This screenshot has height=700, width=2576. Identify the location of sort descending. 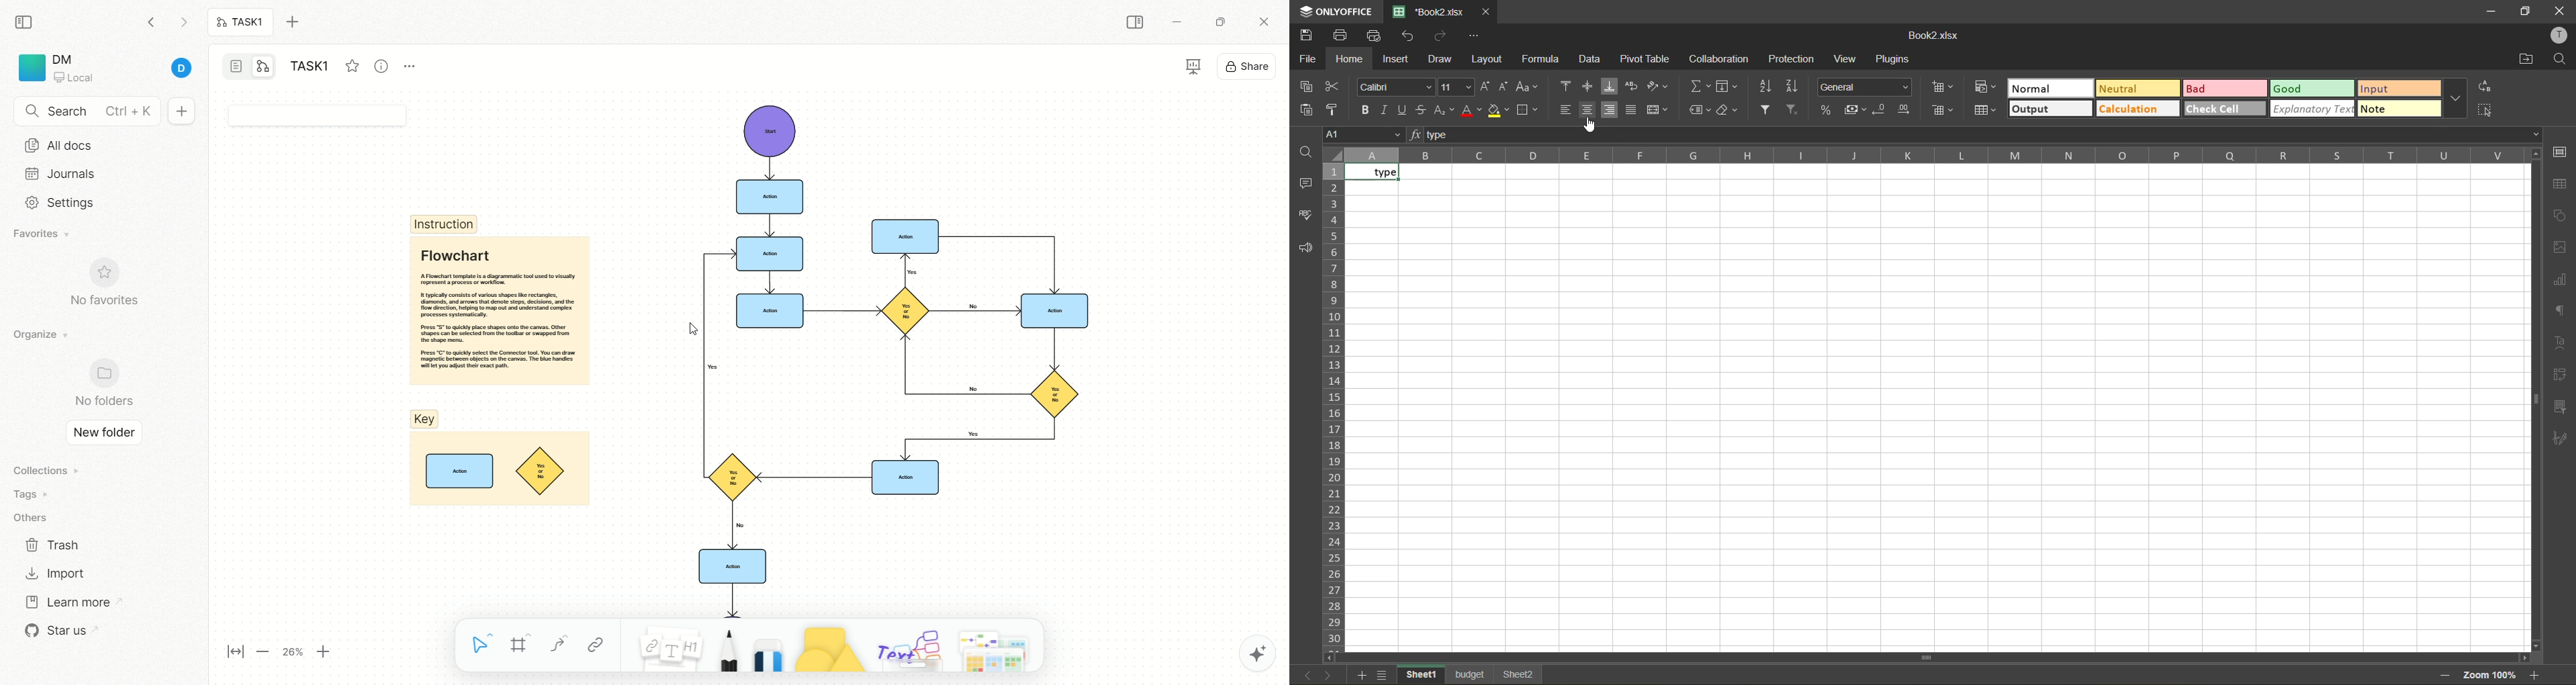
(1796, 88).